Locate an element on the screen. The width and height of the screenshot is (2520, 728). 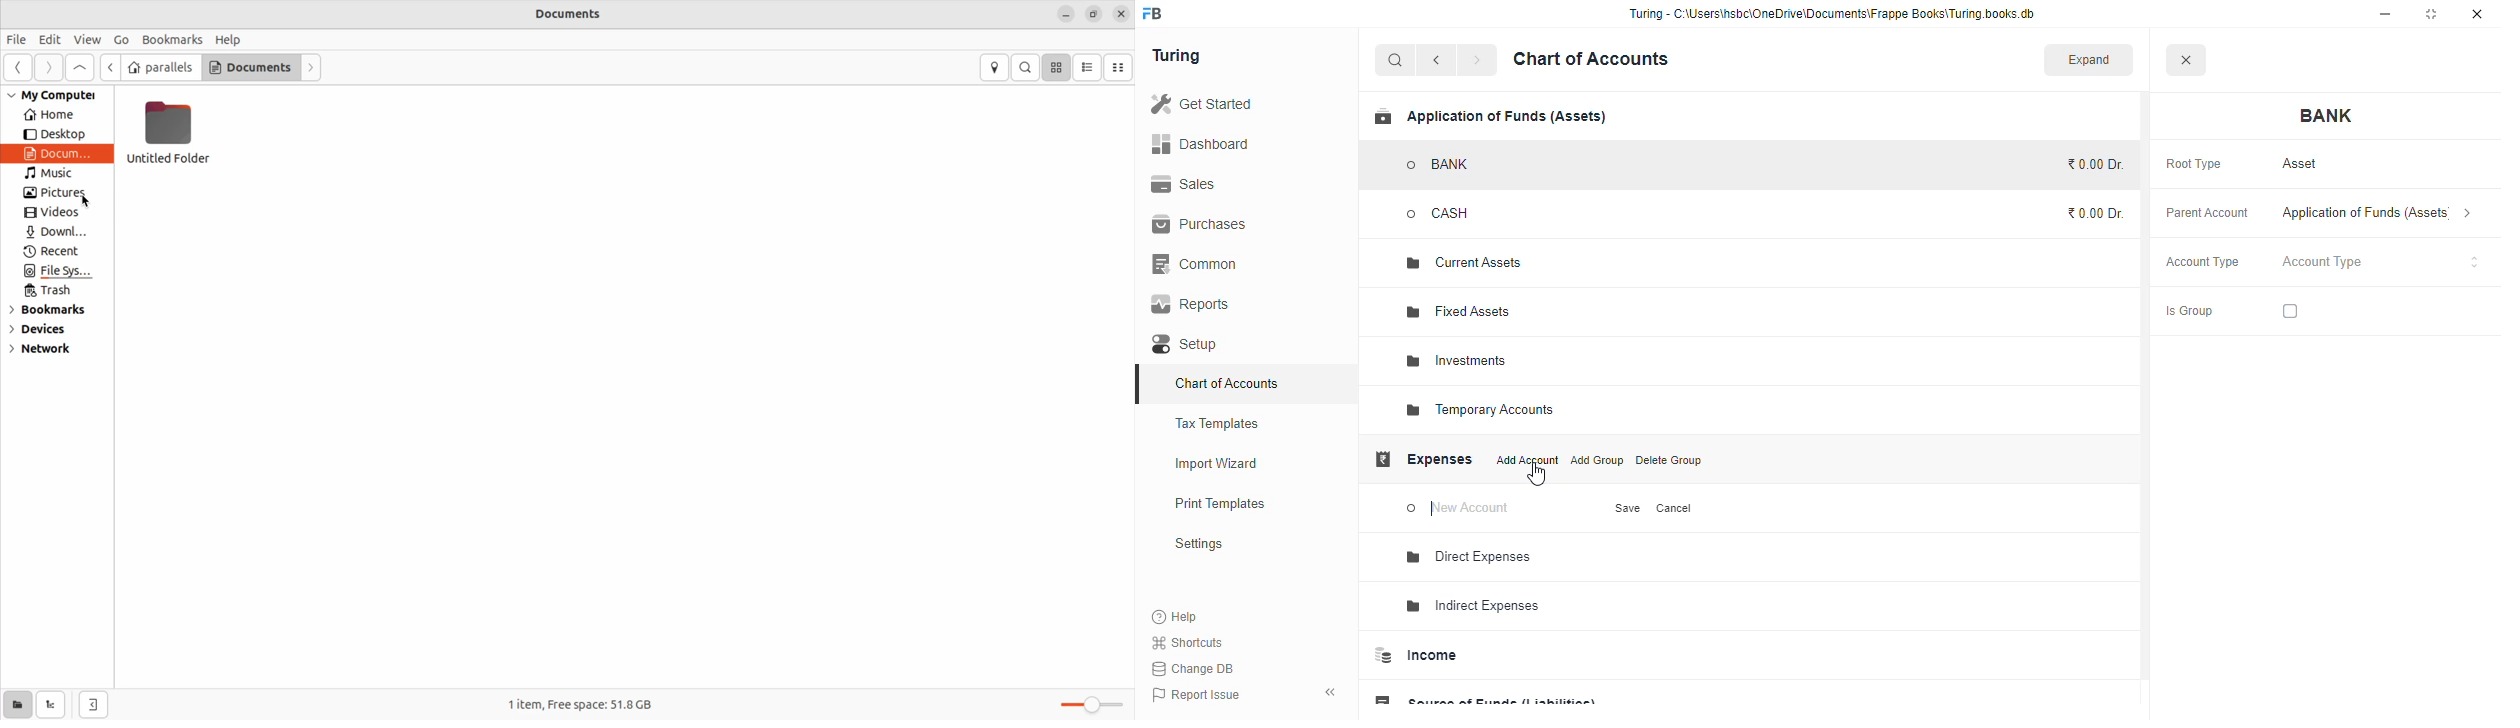
account type is located at coordinates (2203, 262).